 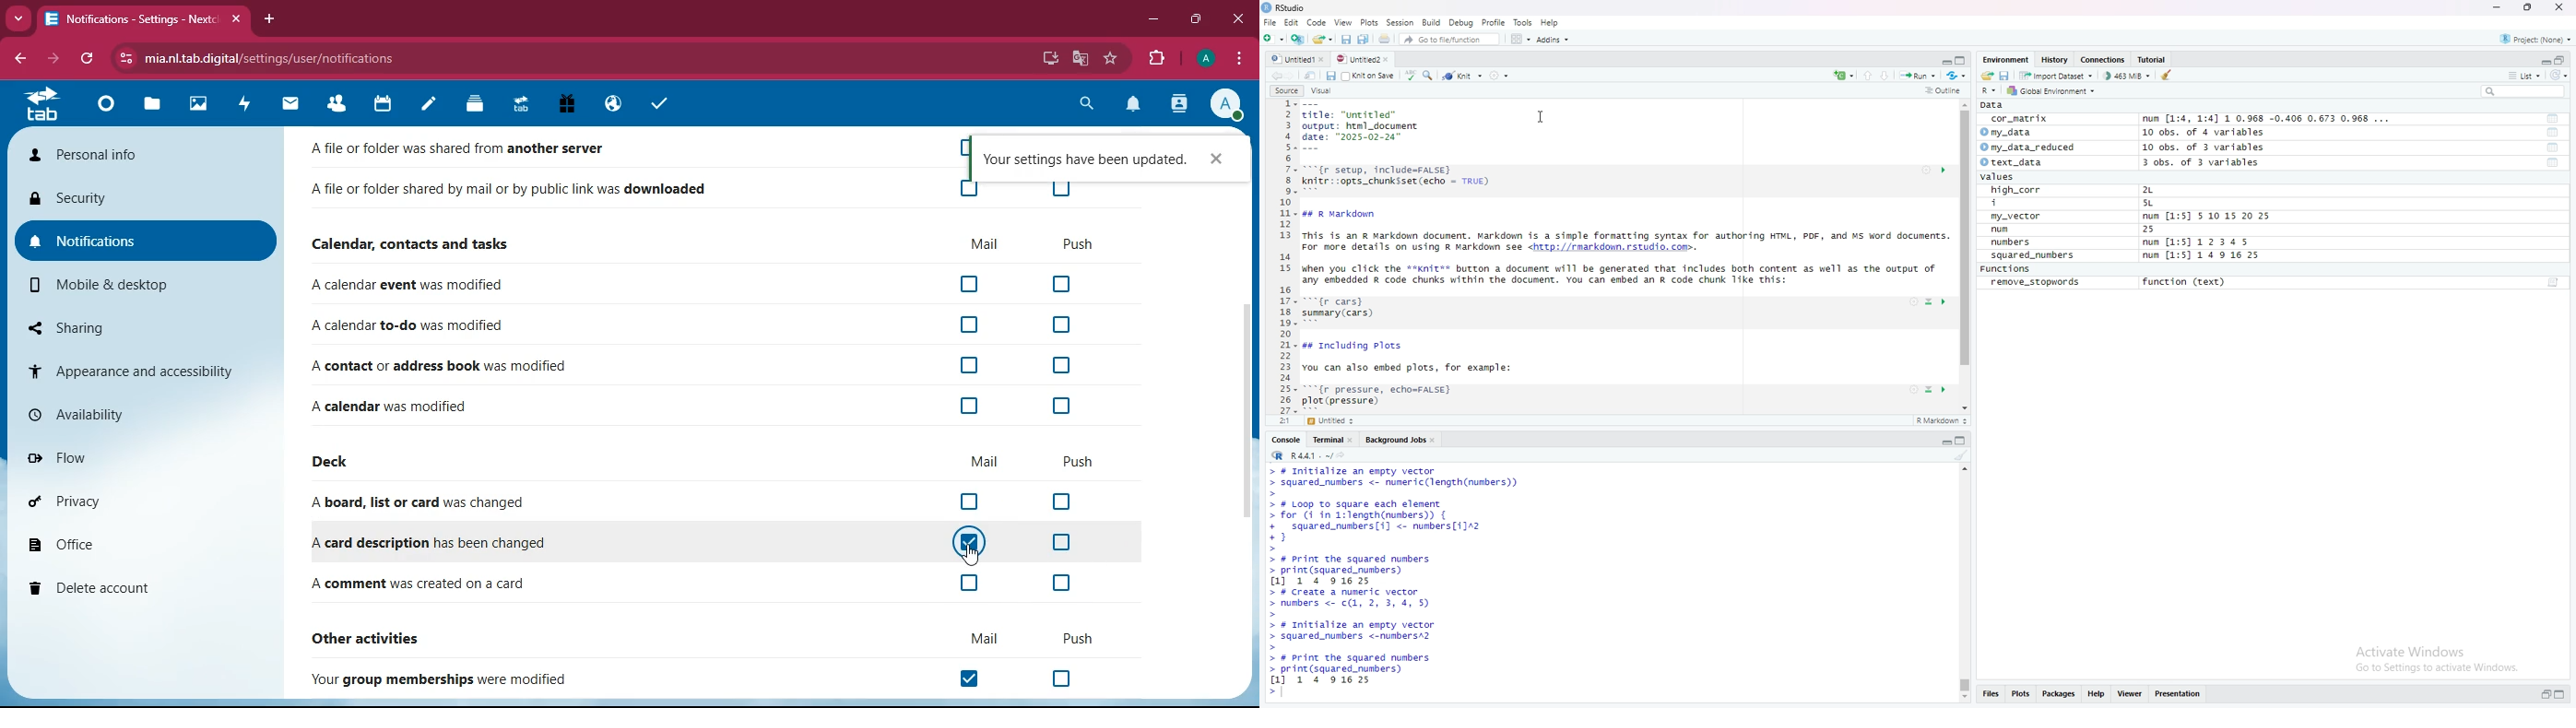 What do you see at coordinates (428, 107) in the screenshot?
I see `notes` at bounding box center [428, 107].